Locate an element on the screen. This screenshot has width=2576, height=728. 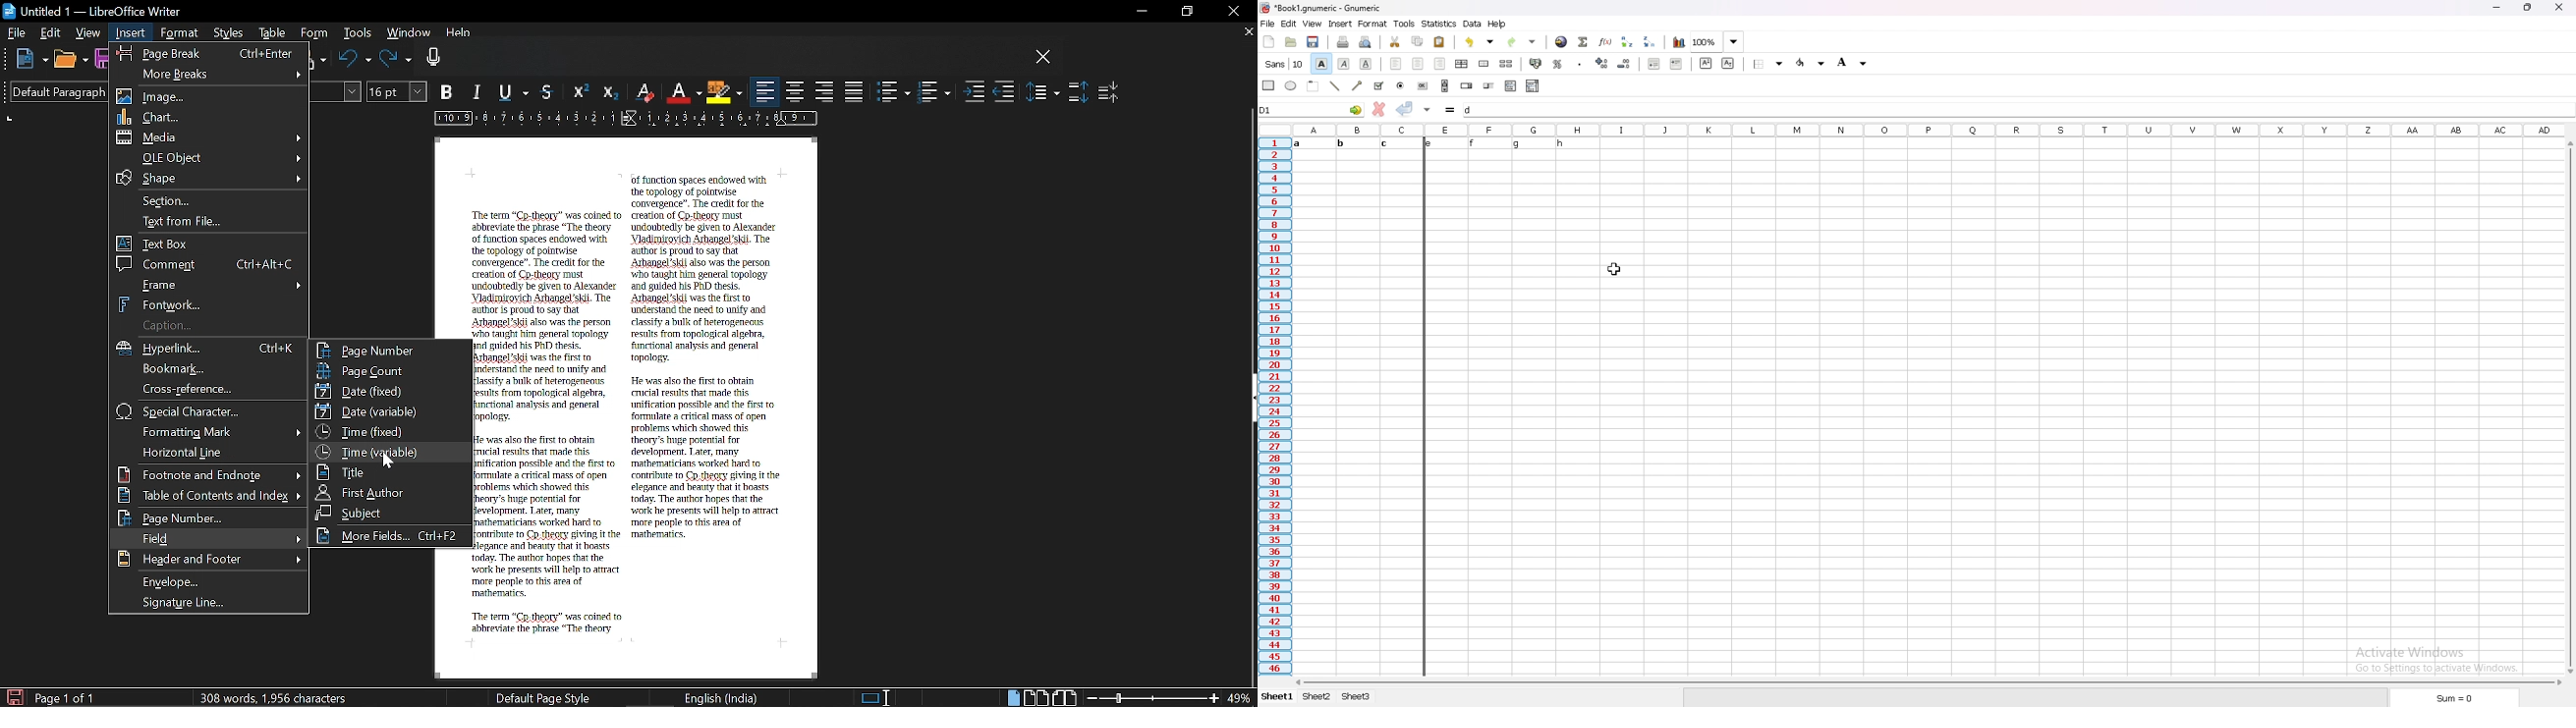
sum is located at coordinates (2457, 699).